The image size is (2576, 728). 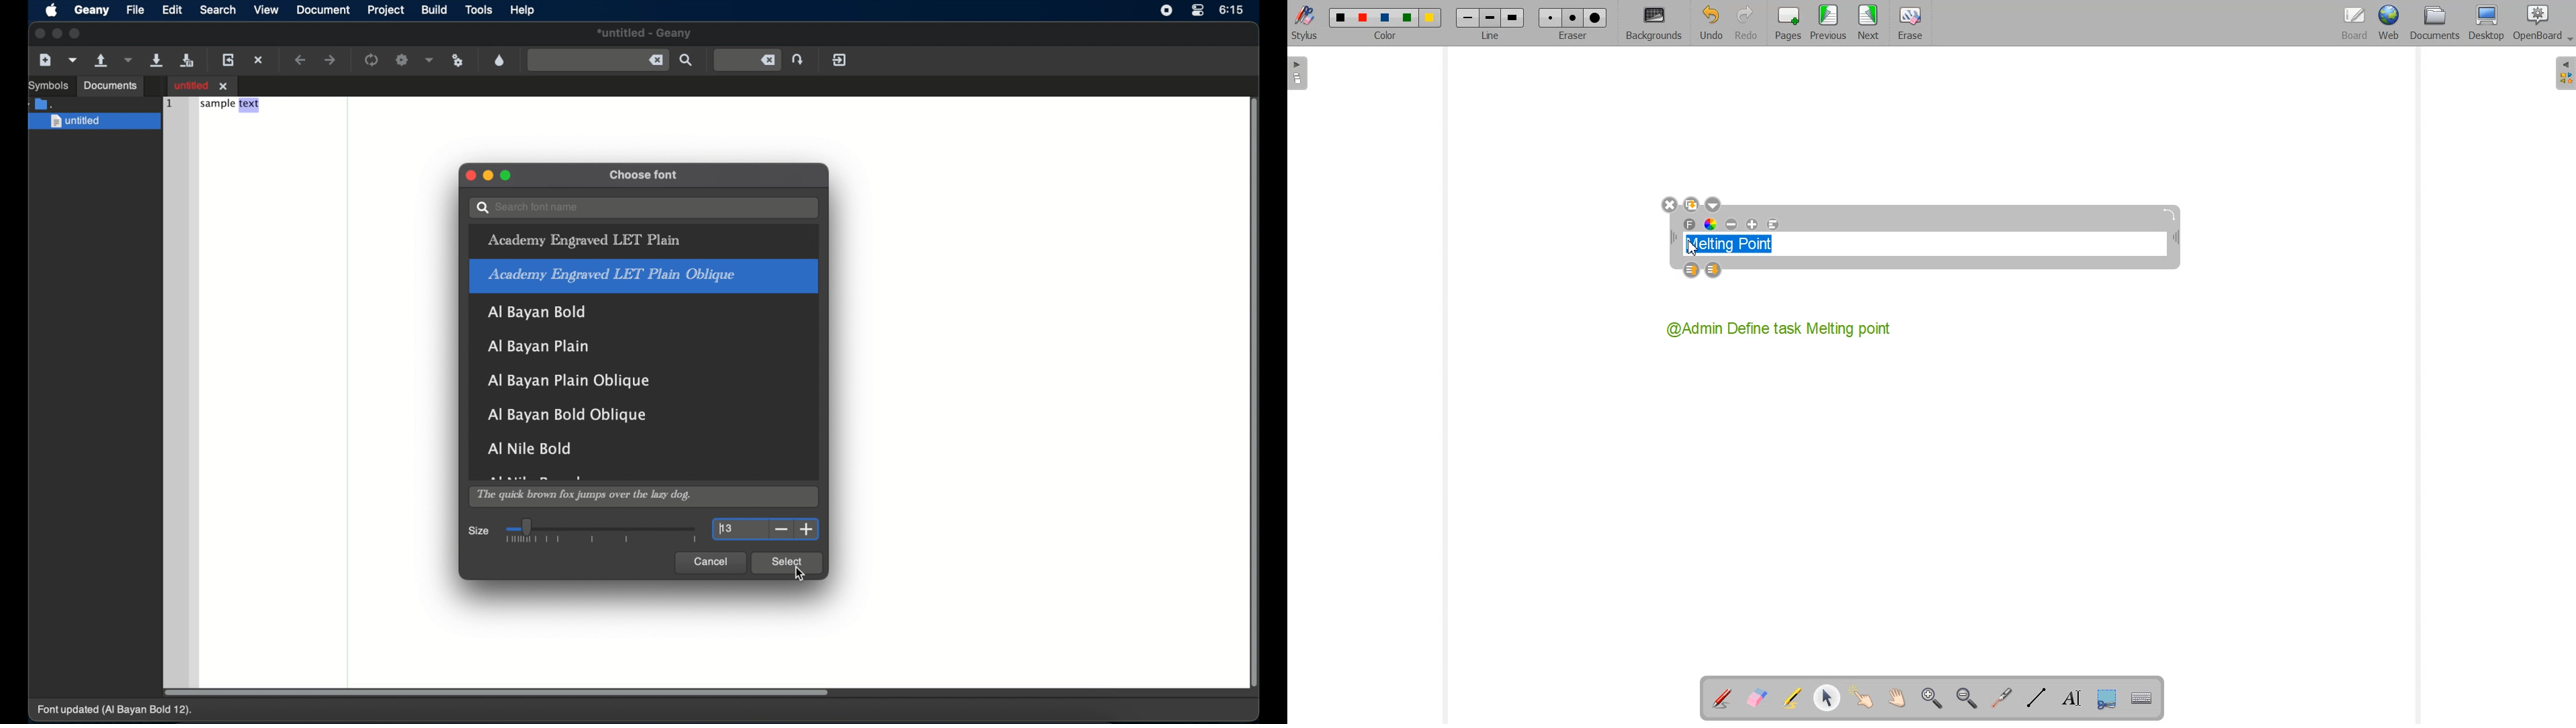 I want to click on , so click(x=1828, y=24).